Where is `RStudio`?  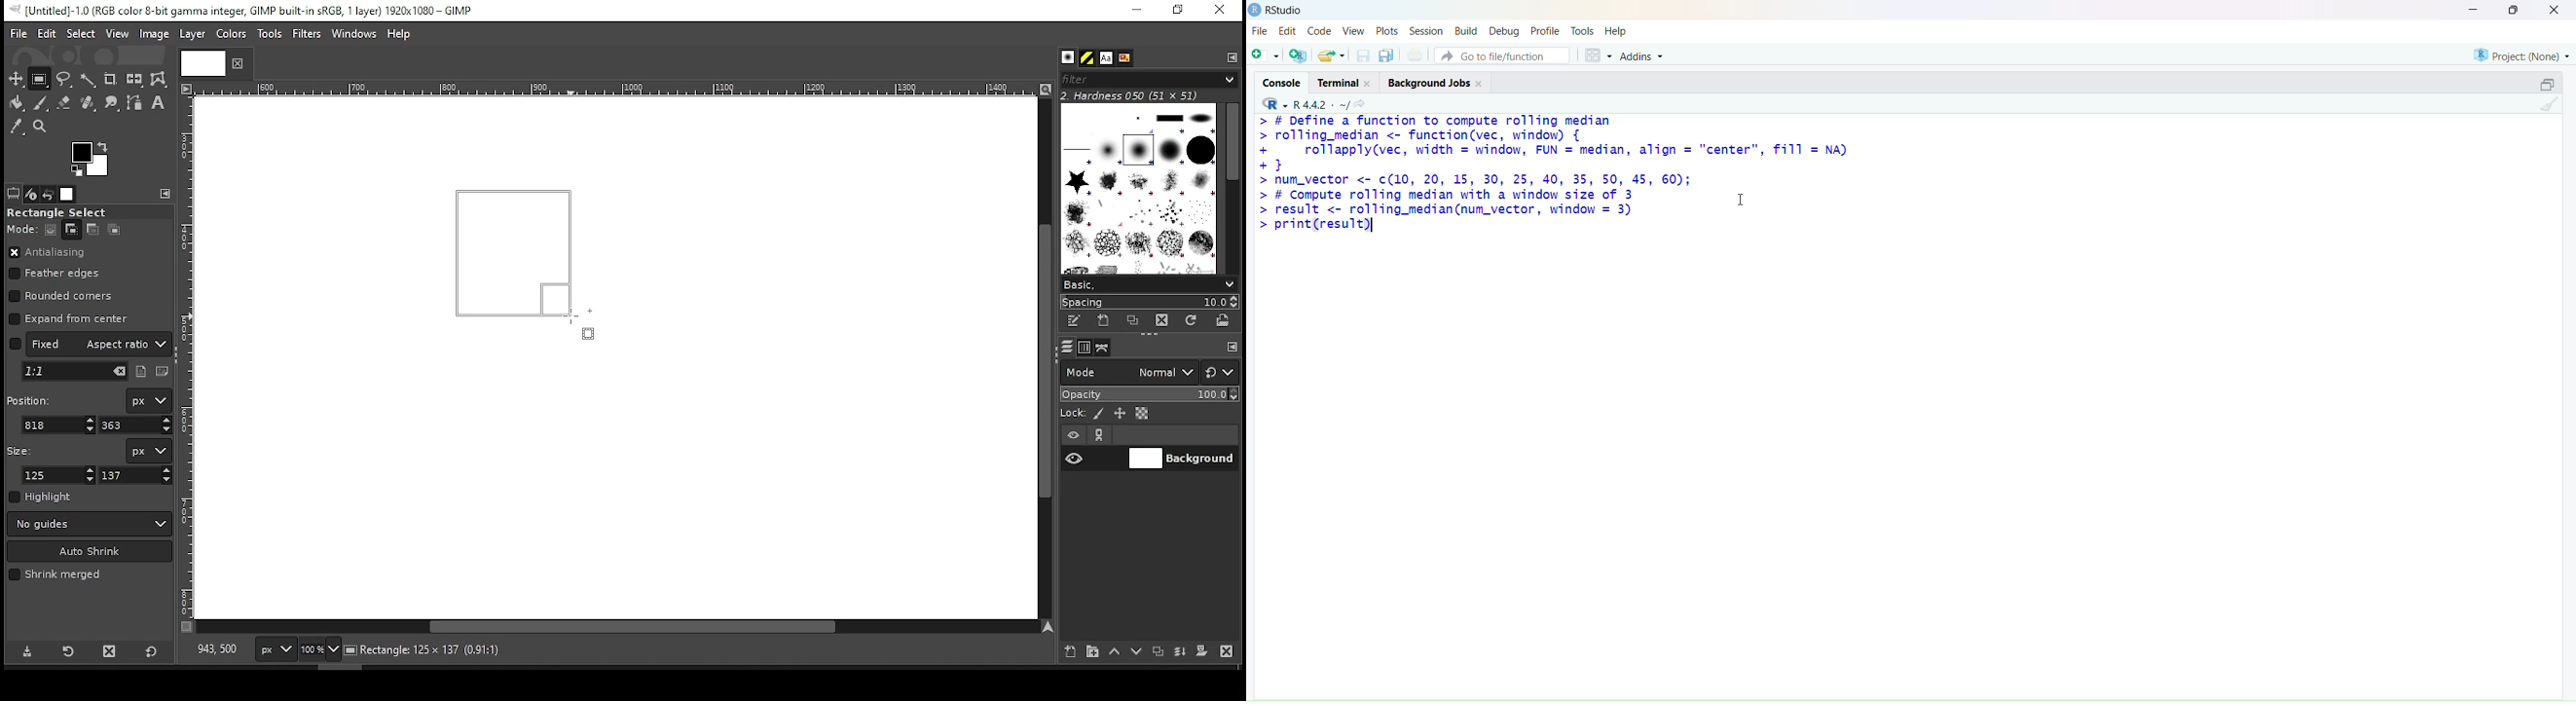
RStudio is located at coordinates (1286, 10).